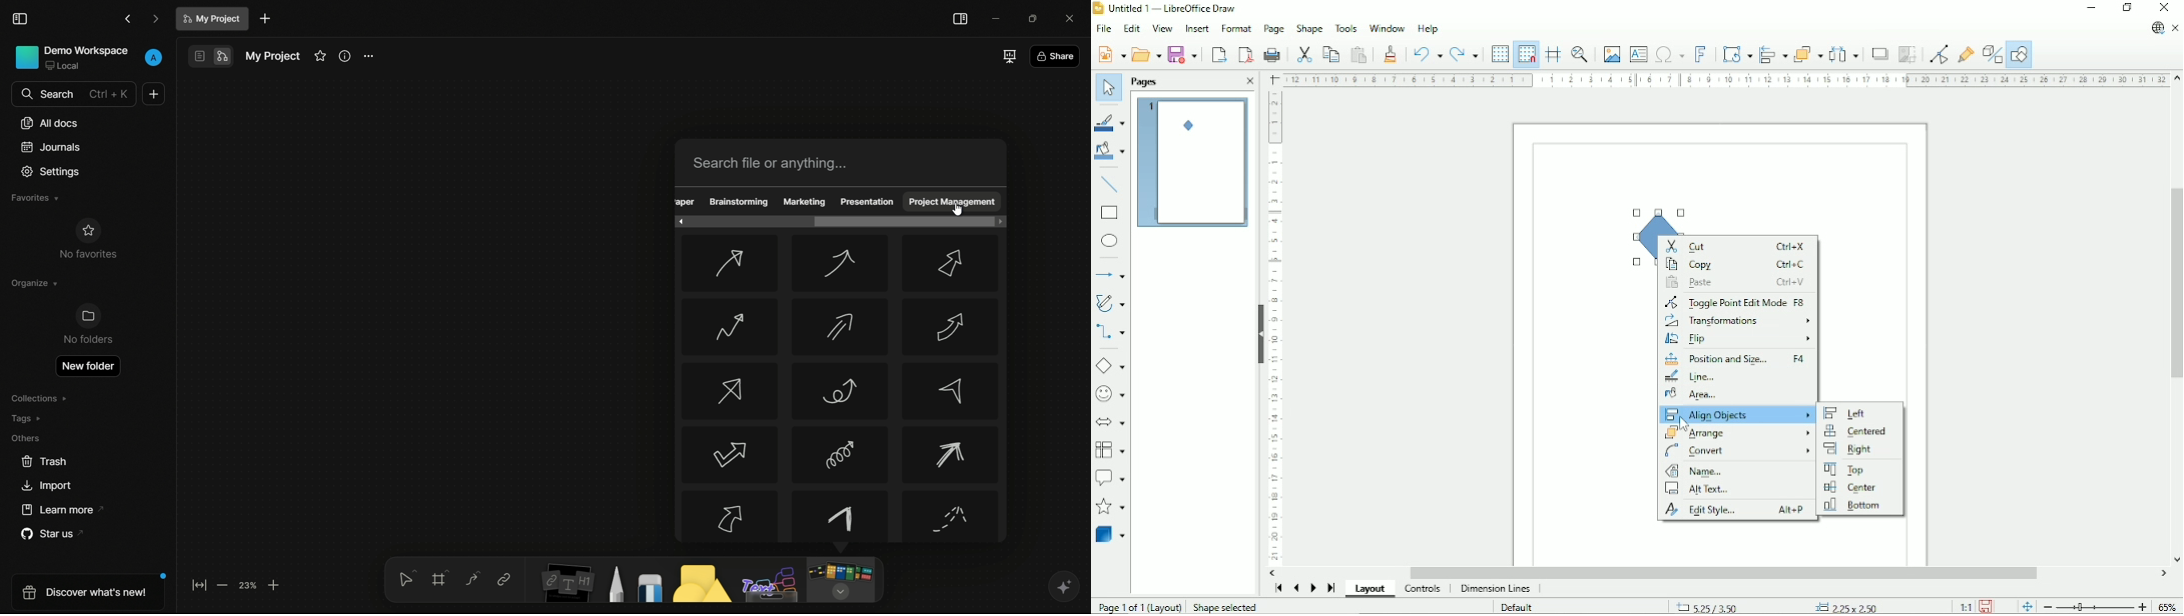 The width and height of the screenshot is (2184, 616). What do you see at coordinates (1236, 29) in the screenshot?
I see `Format` at bounding box center [1236, 29].